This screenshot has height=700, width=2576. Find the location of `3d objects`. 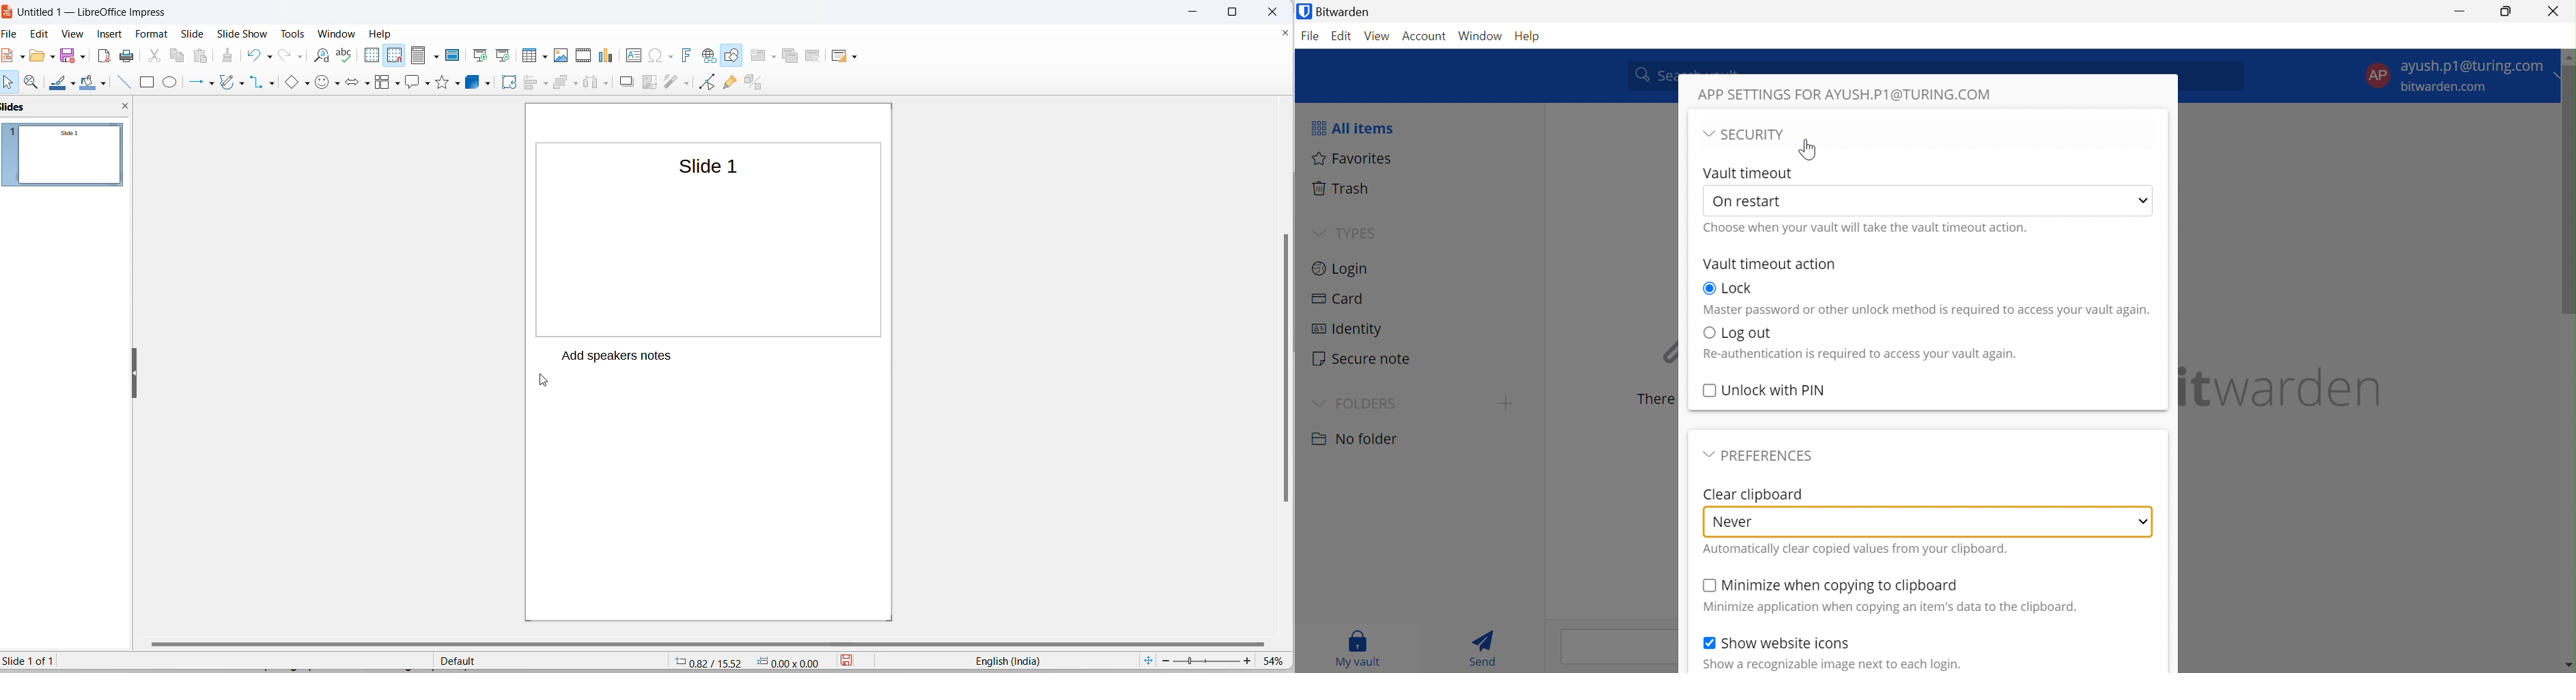

3d objects is located at coordinates (481, 81).